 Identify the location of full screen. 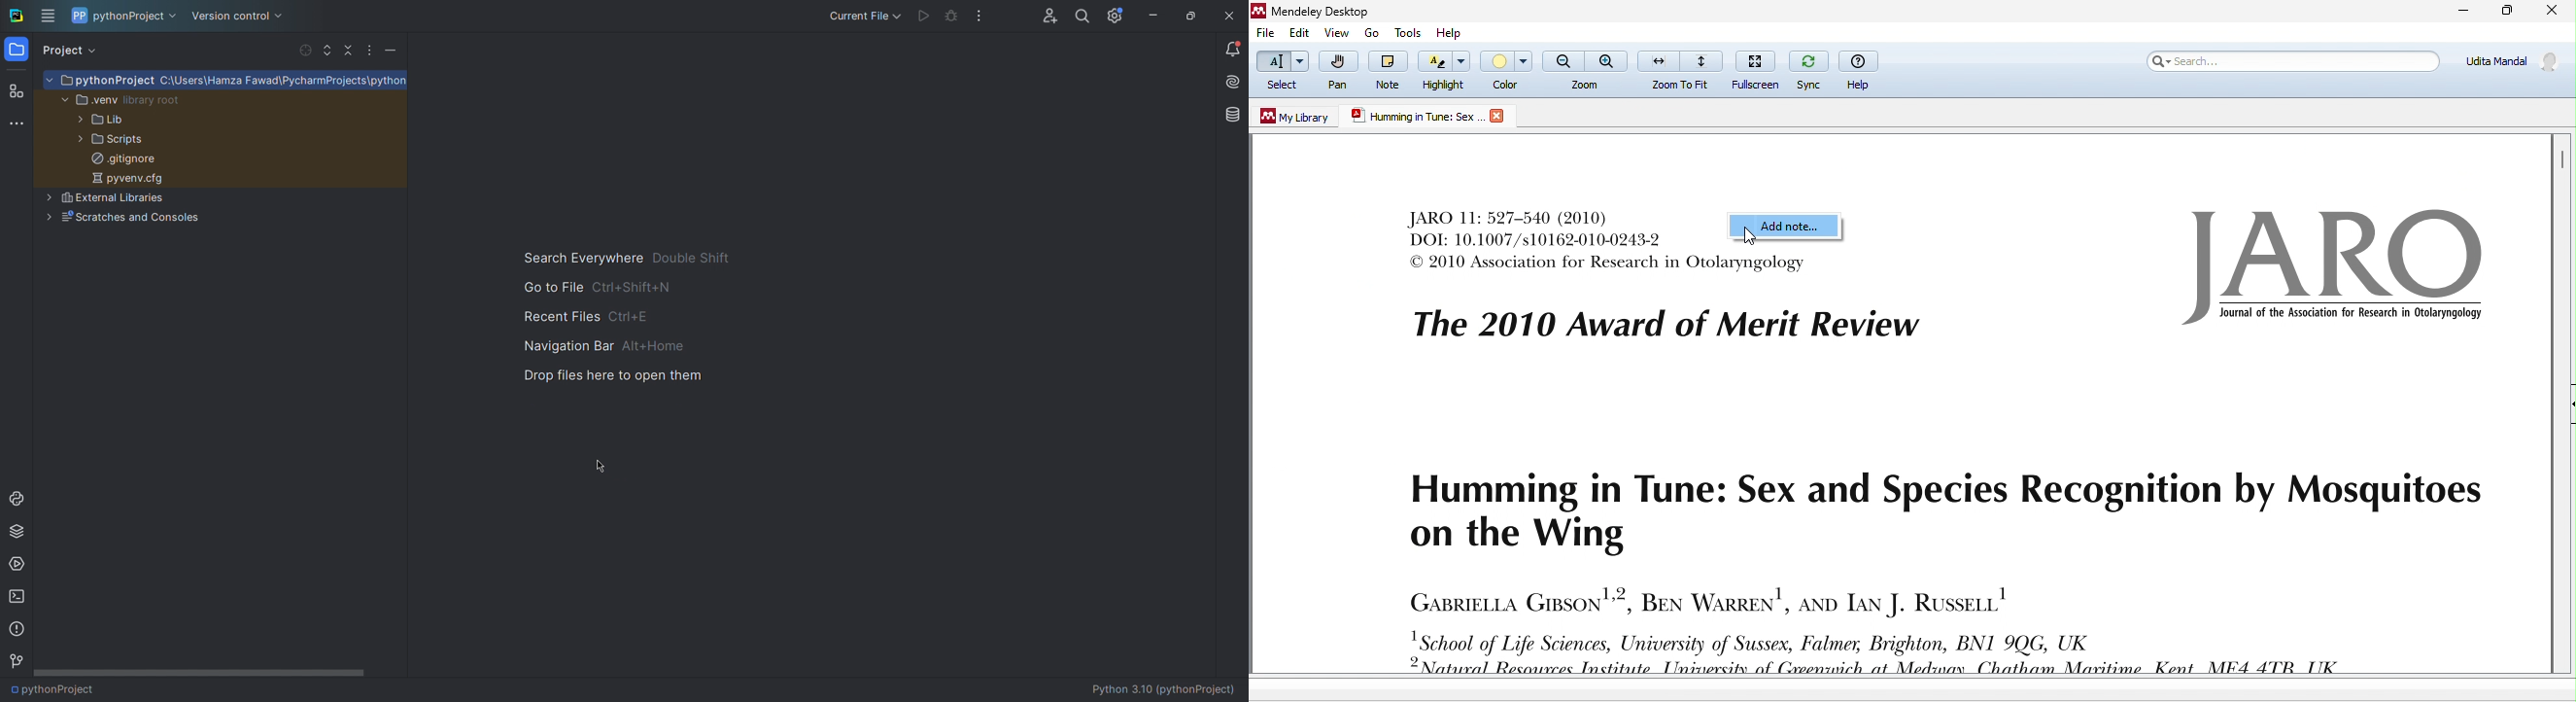
(1760, 69).